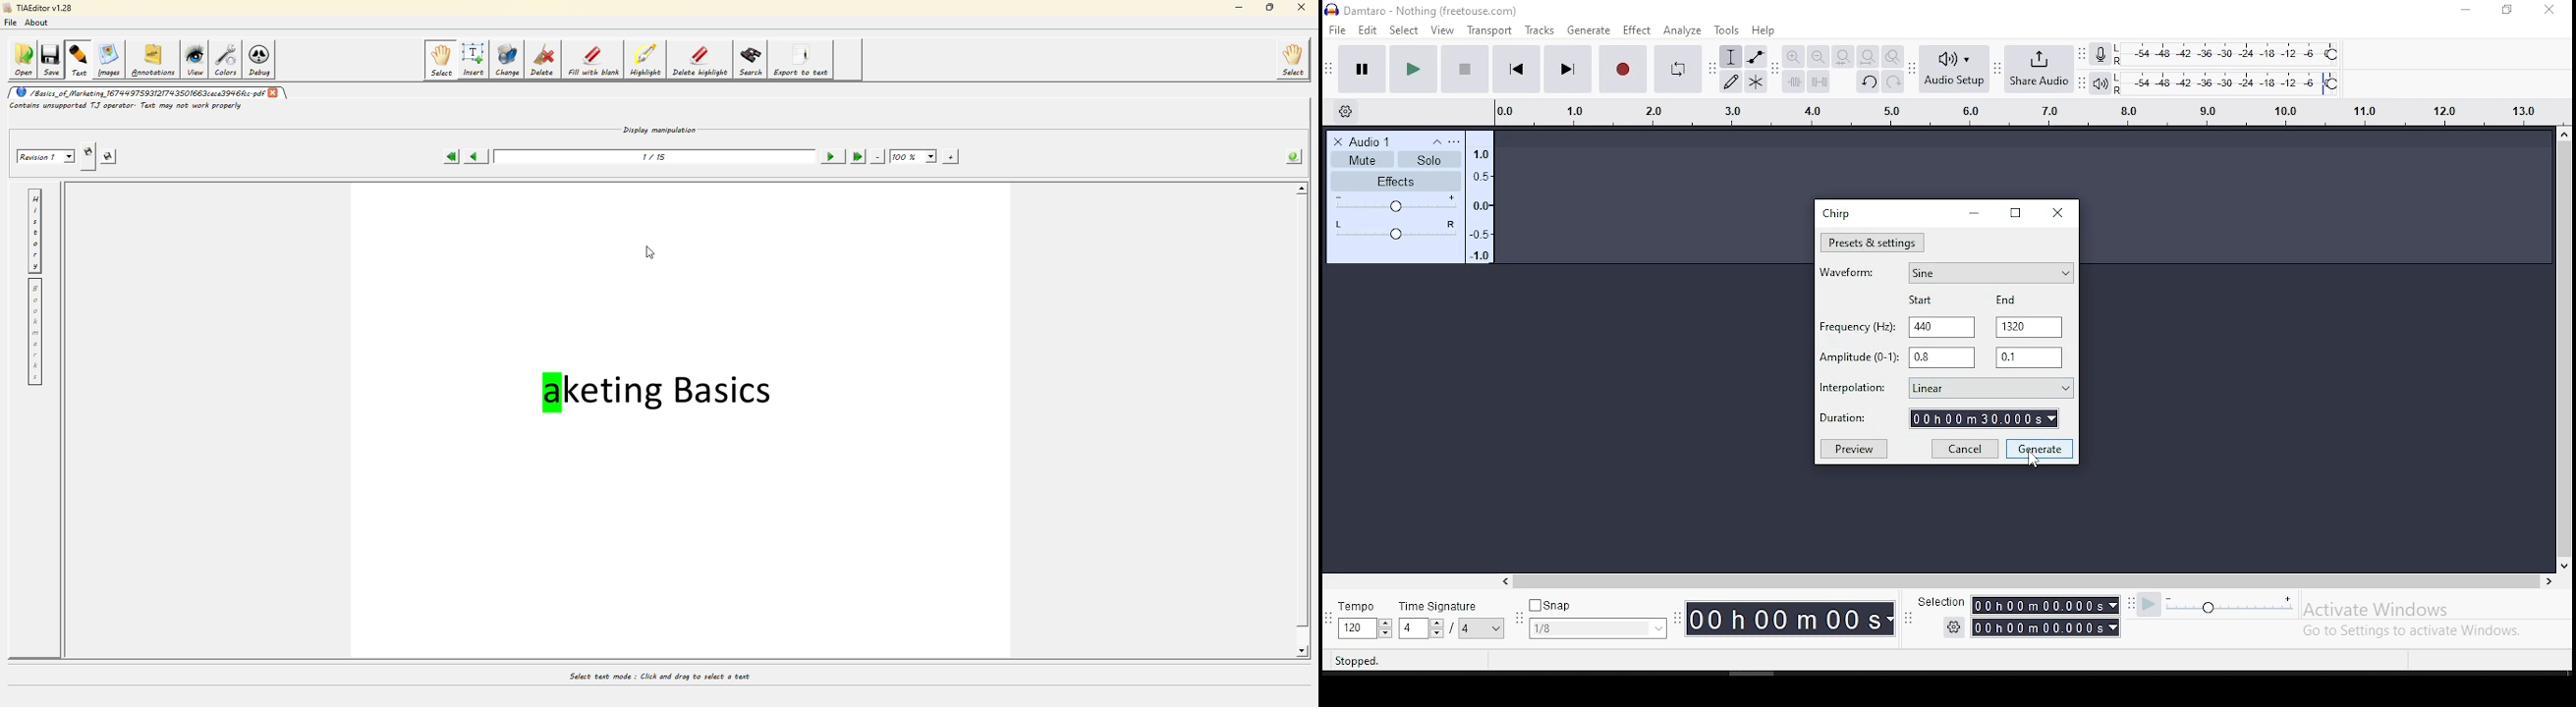  I want to click on export to text, so click(805, 61).